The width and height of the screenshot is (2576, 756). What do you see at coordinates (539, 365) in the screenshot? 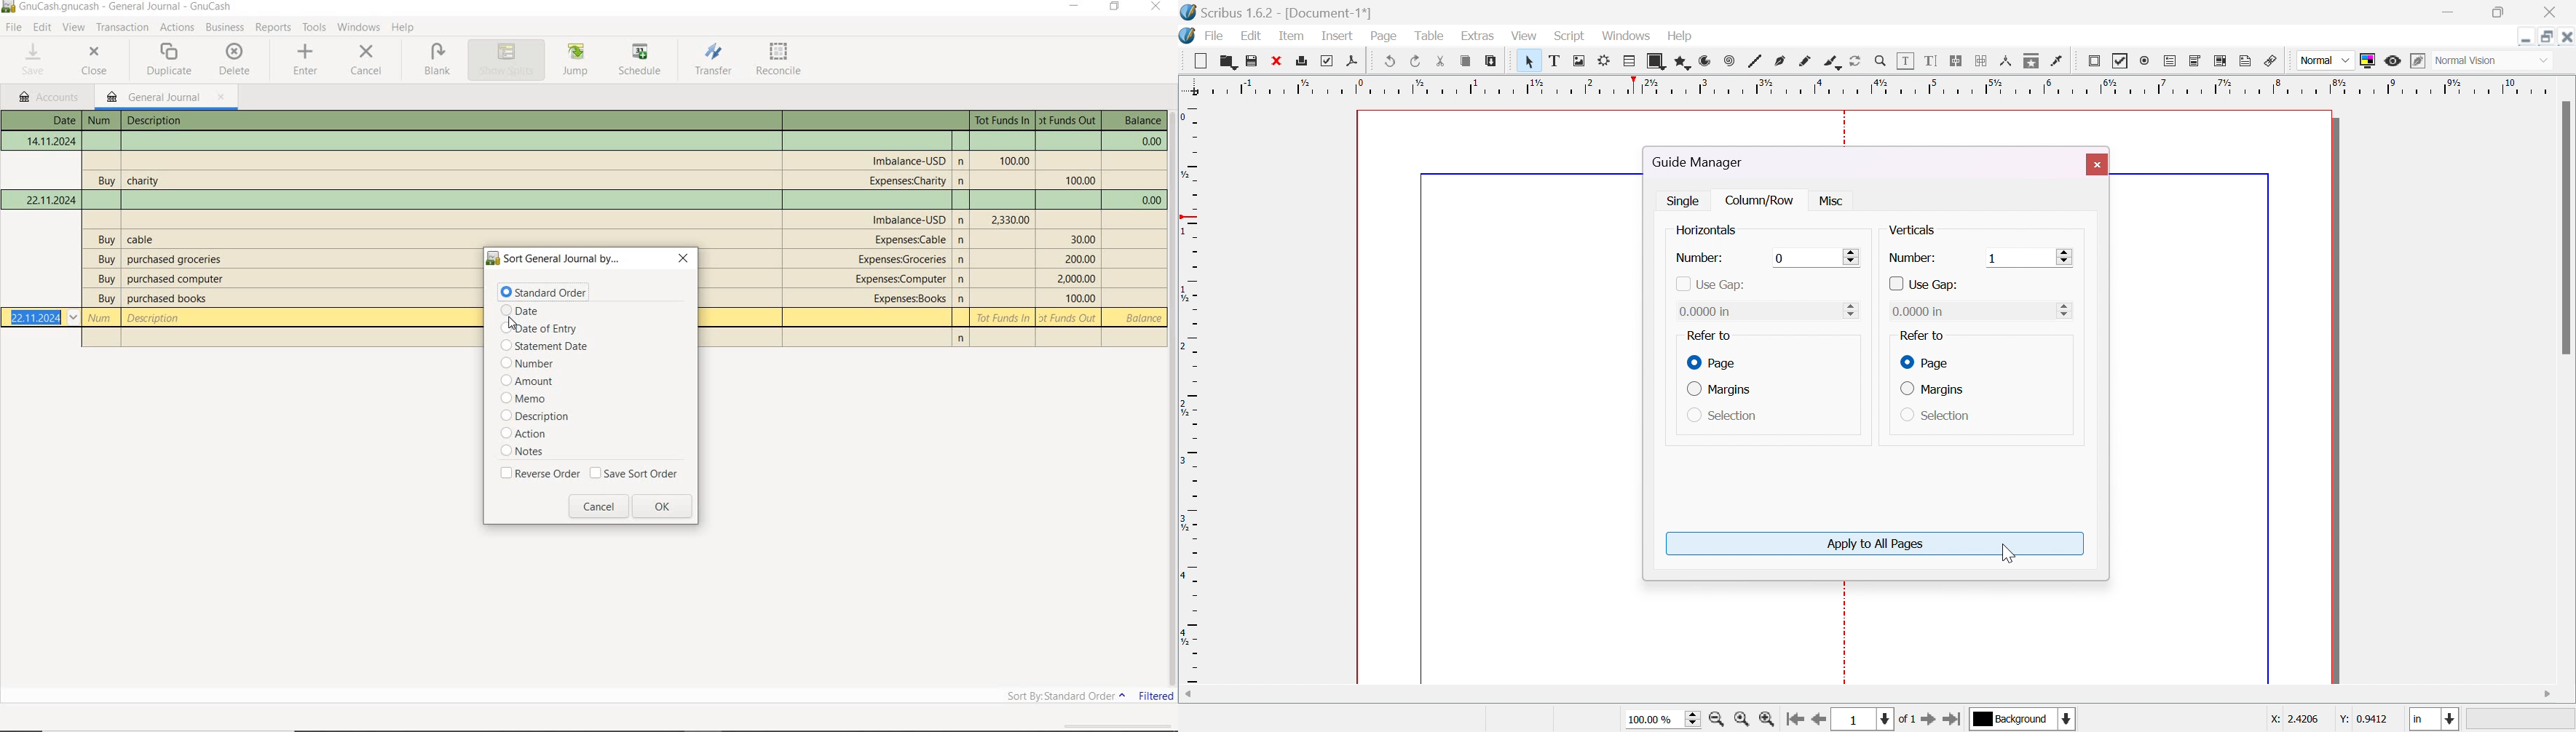
I see `number` at bounding box center [539, 365].